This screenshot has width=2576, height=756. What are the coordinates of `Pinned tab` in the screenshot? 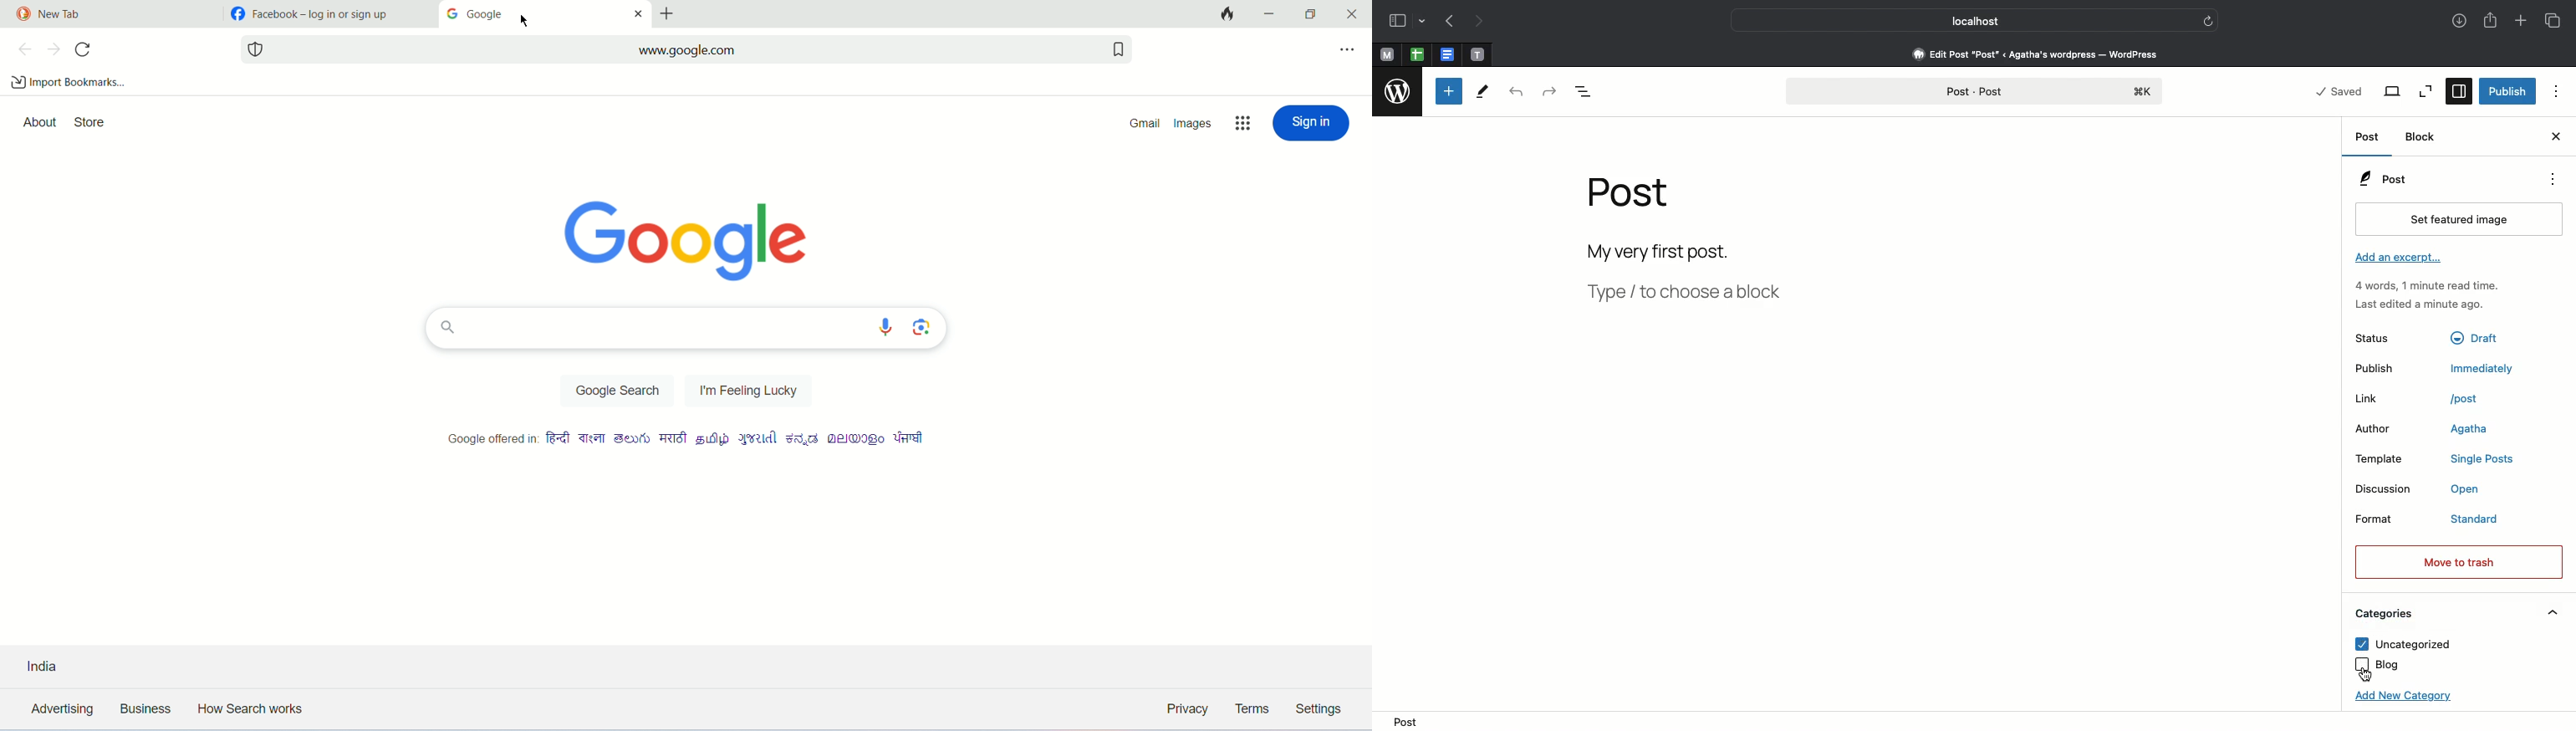 It's located at (1477, 54).